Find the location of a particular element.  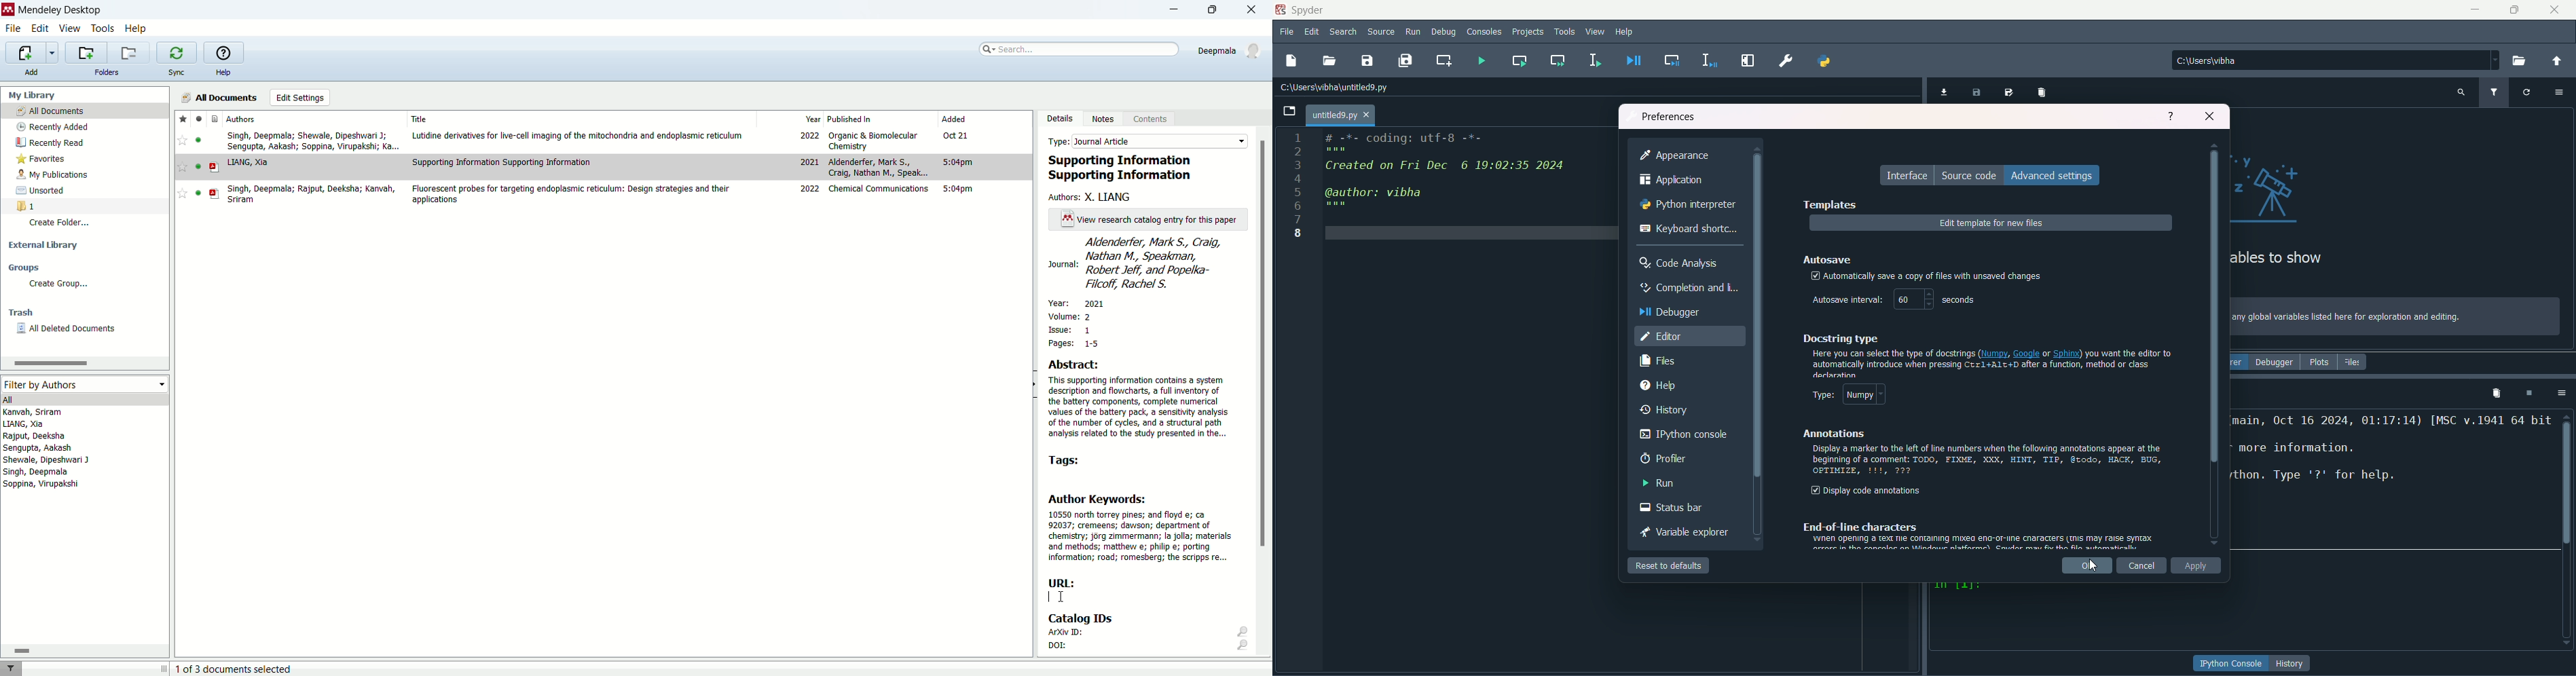

interrupt kernel is located at coordinates (2528, 393).